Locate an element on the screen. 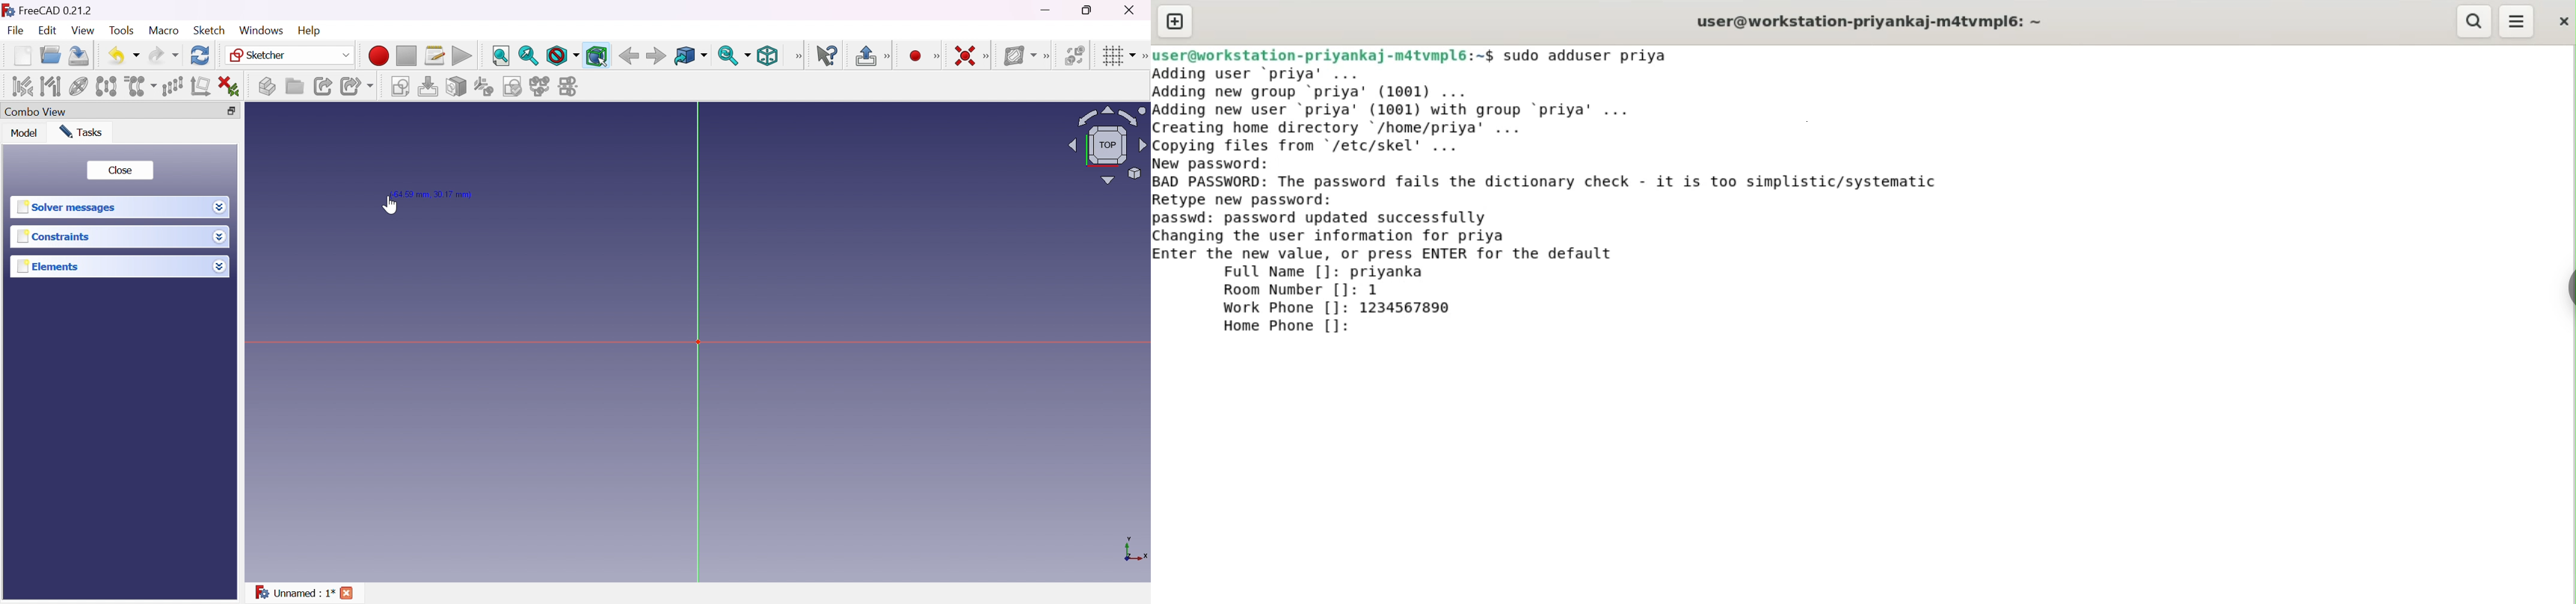 The height and width of the screenshot is (616, 2576). Constraints is located at coordinates (55, 236).